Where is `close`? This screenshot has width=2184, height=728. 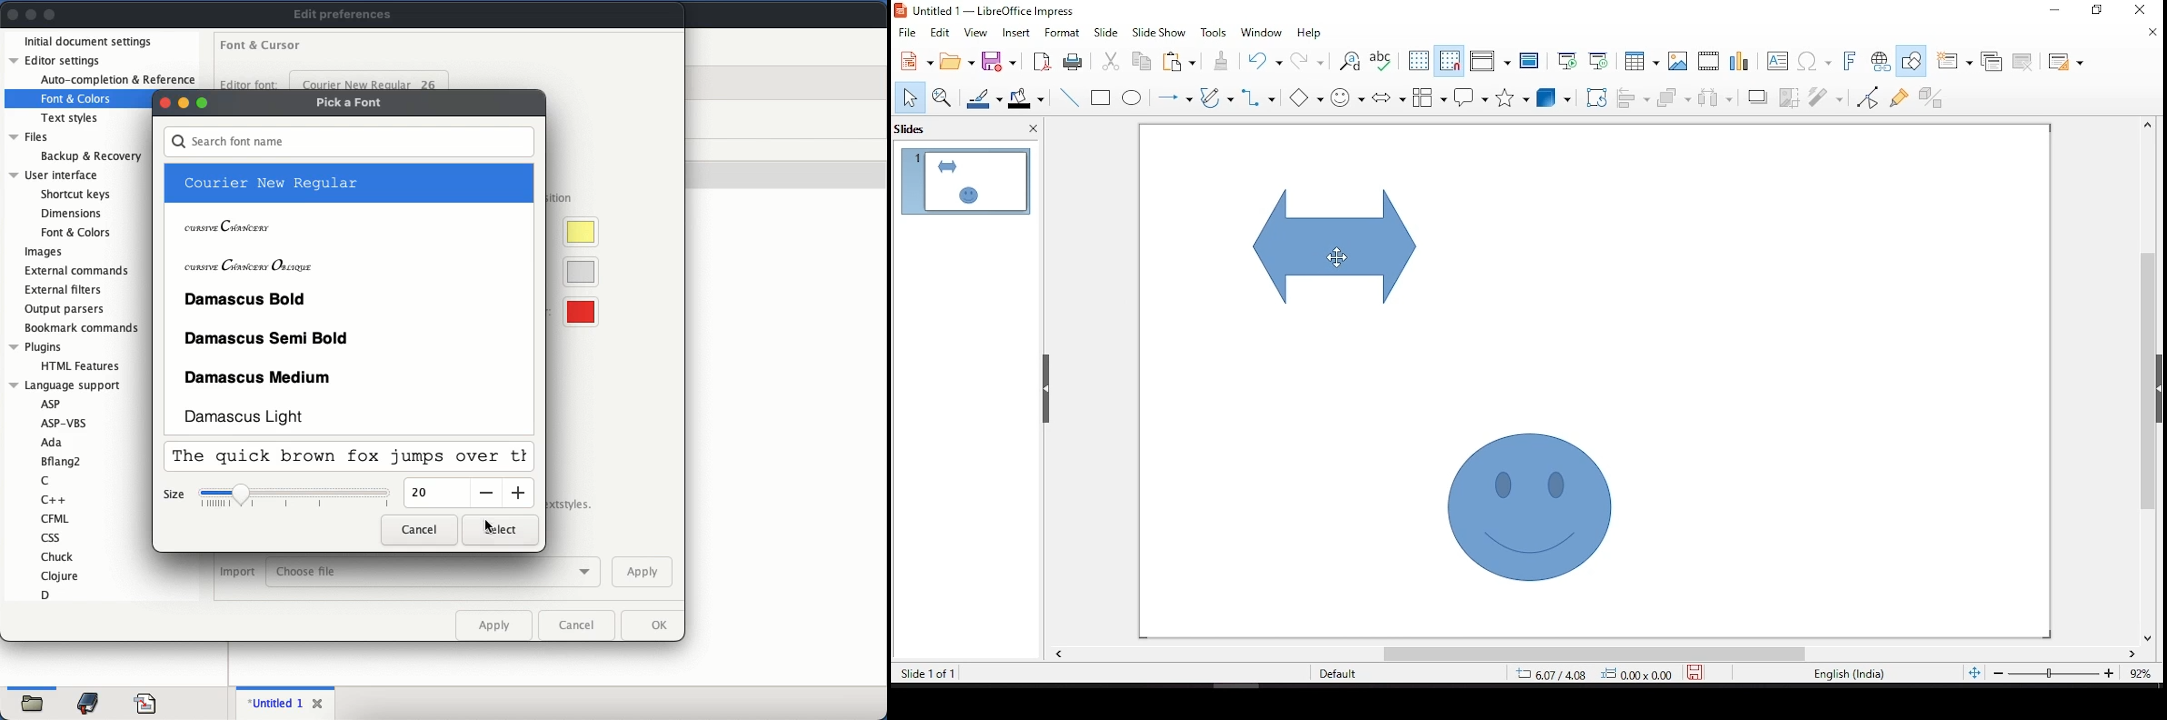
close is located at coordinates (2152, 35).